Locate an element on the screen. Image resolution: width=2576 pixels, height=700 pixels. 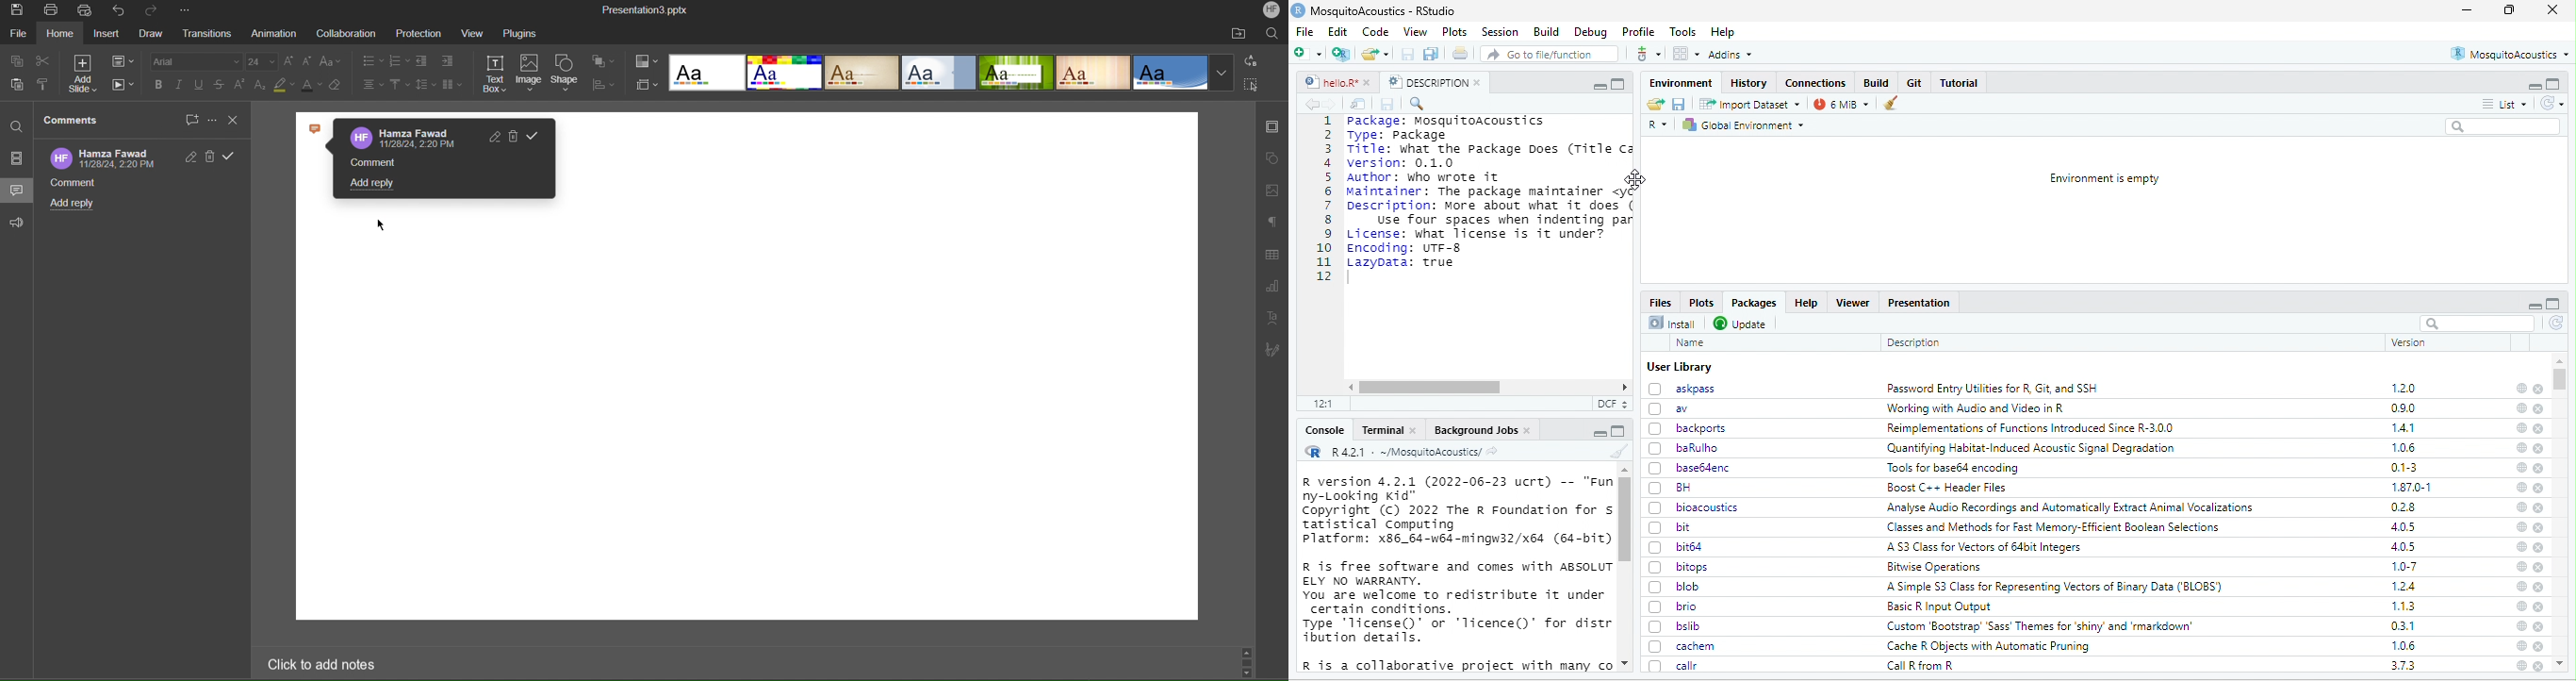
bit64 is located at coordinates (1677, 546).